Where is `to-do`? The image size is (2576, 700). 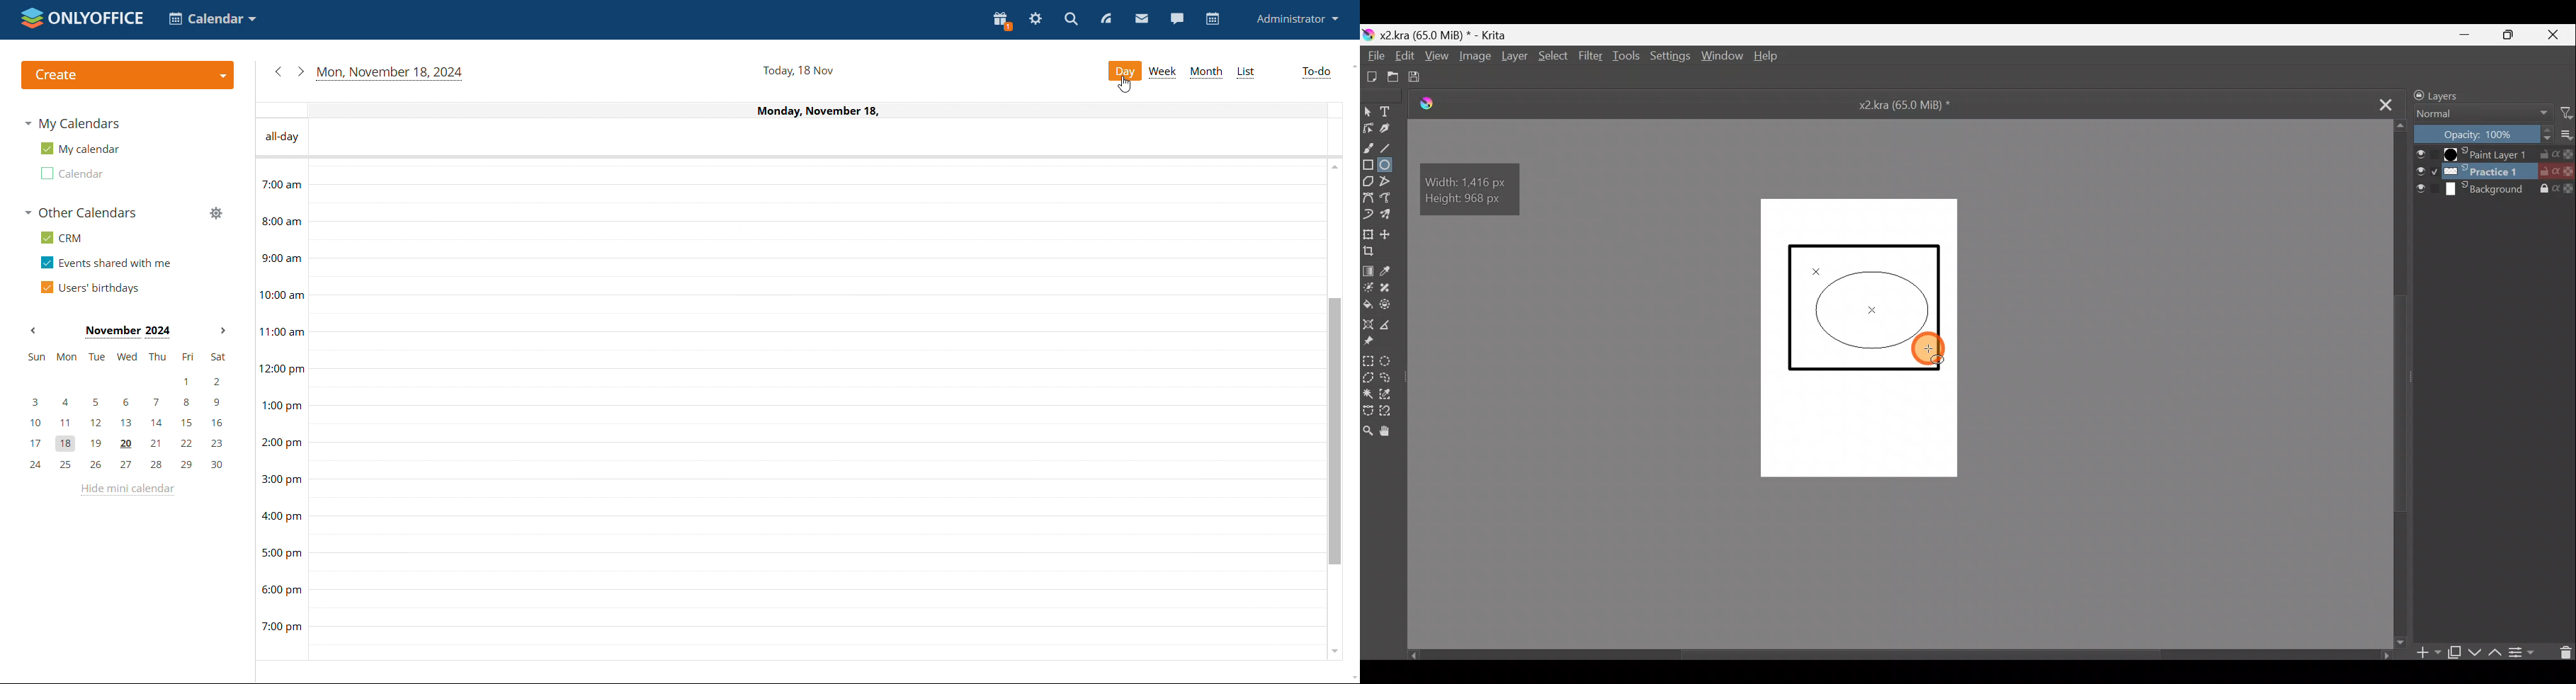 to-do is located at coordinates (1317, 71).